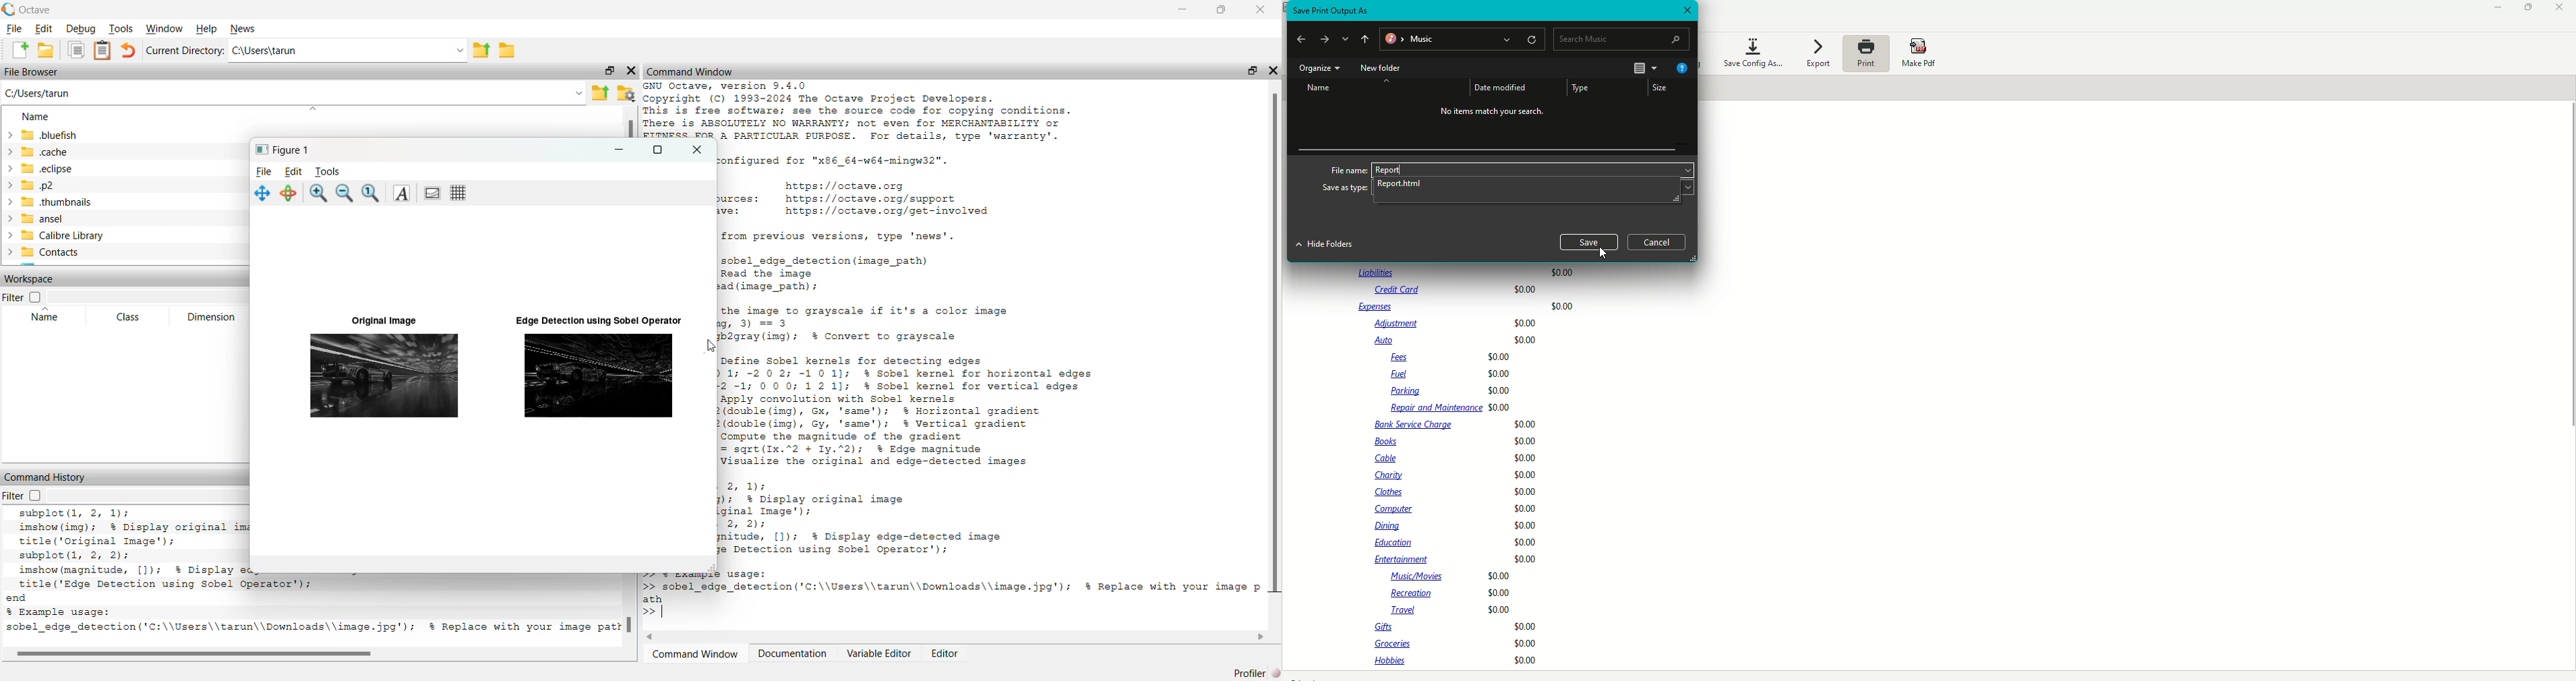  I want to click on minimize, so click(615, 152).